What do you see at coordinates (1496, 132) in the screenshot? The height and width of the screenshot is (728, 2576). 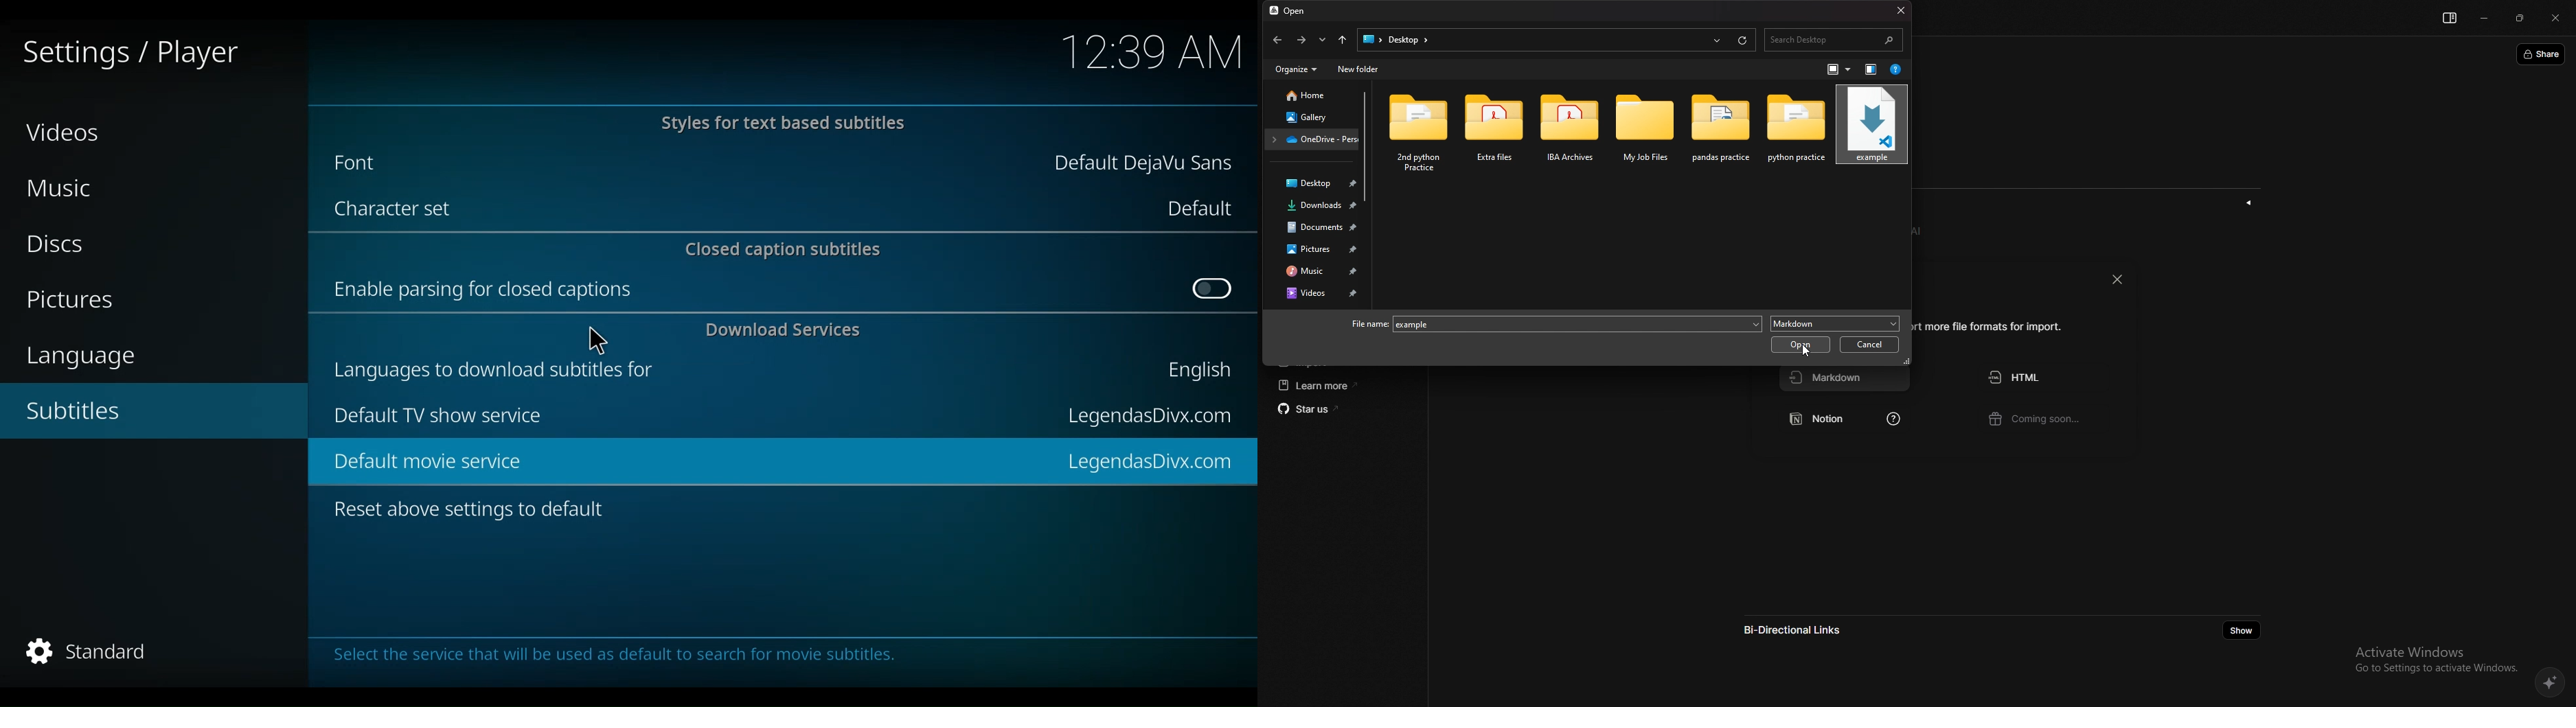 I see `folder` at bounding box center [1496, 132].